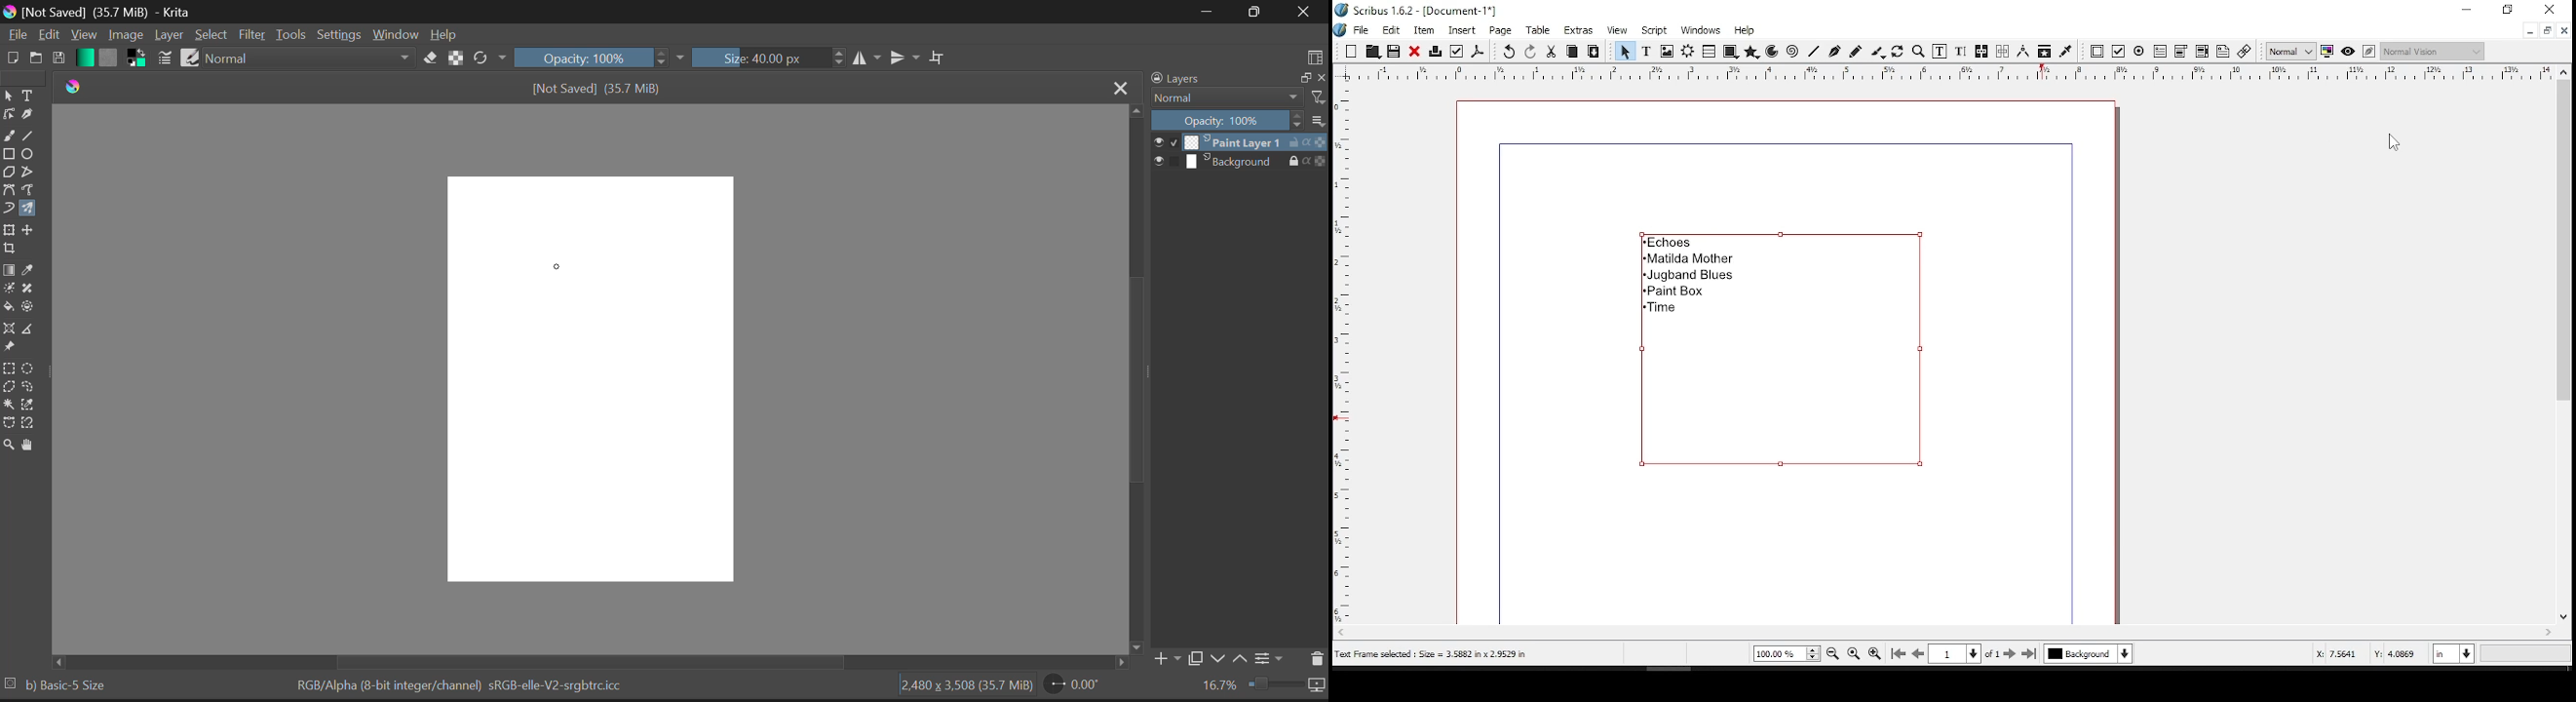  What do you see at coordinates (1315, 57) in the screenshot?
I see `Choose Workspace` at bounding box center [1315, 57].